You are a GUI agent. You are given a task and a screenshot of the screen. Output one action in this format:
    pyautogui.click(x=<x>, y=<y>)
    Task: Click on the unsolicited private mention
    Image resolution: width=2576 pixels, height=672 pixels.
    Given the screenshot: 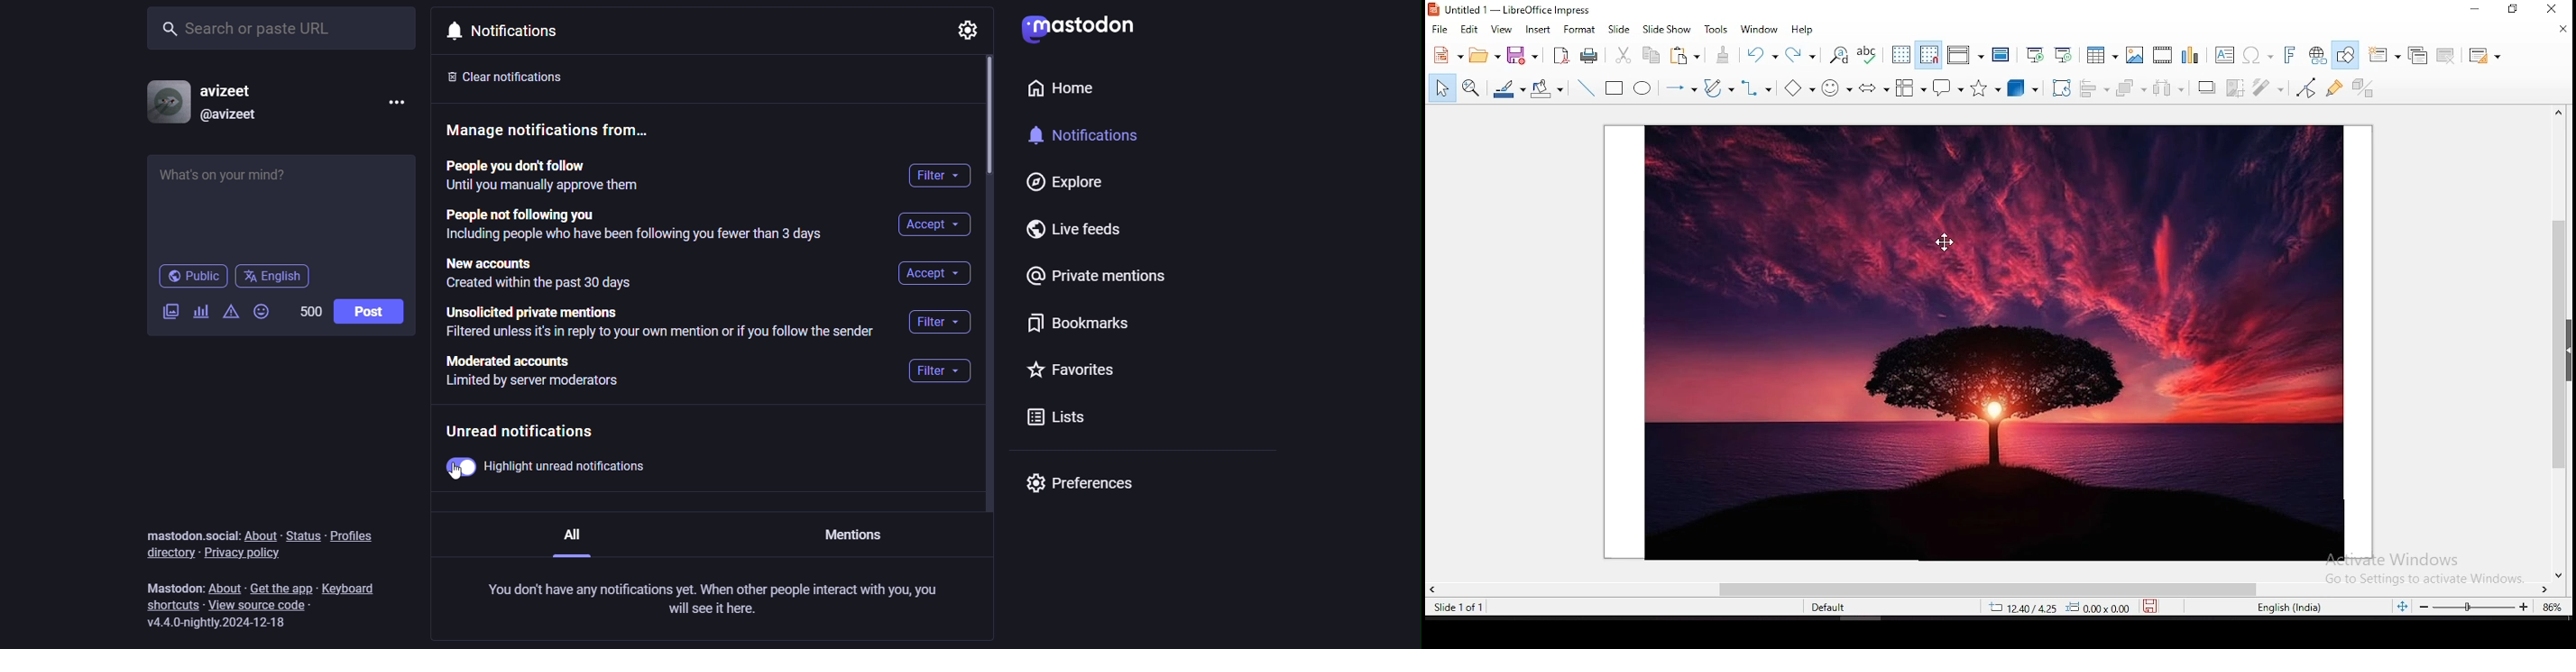 What is the action you would take?
    pyautogui.click(x=664, y=324)
    